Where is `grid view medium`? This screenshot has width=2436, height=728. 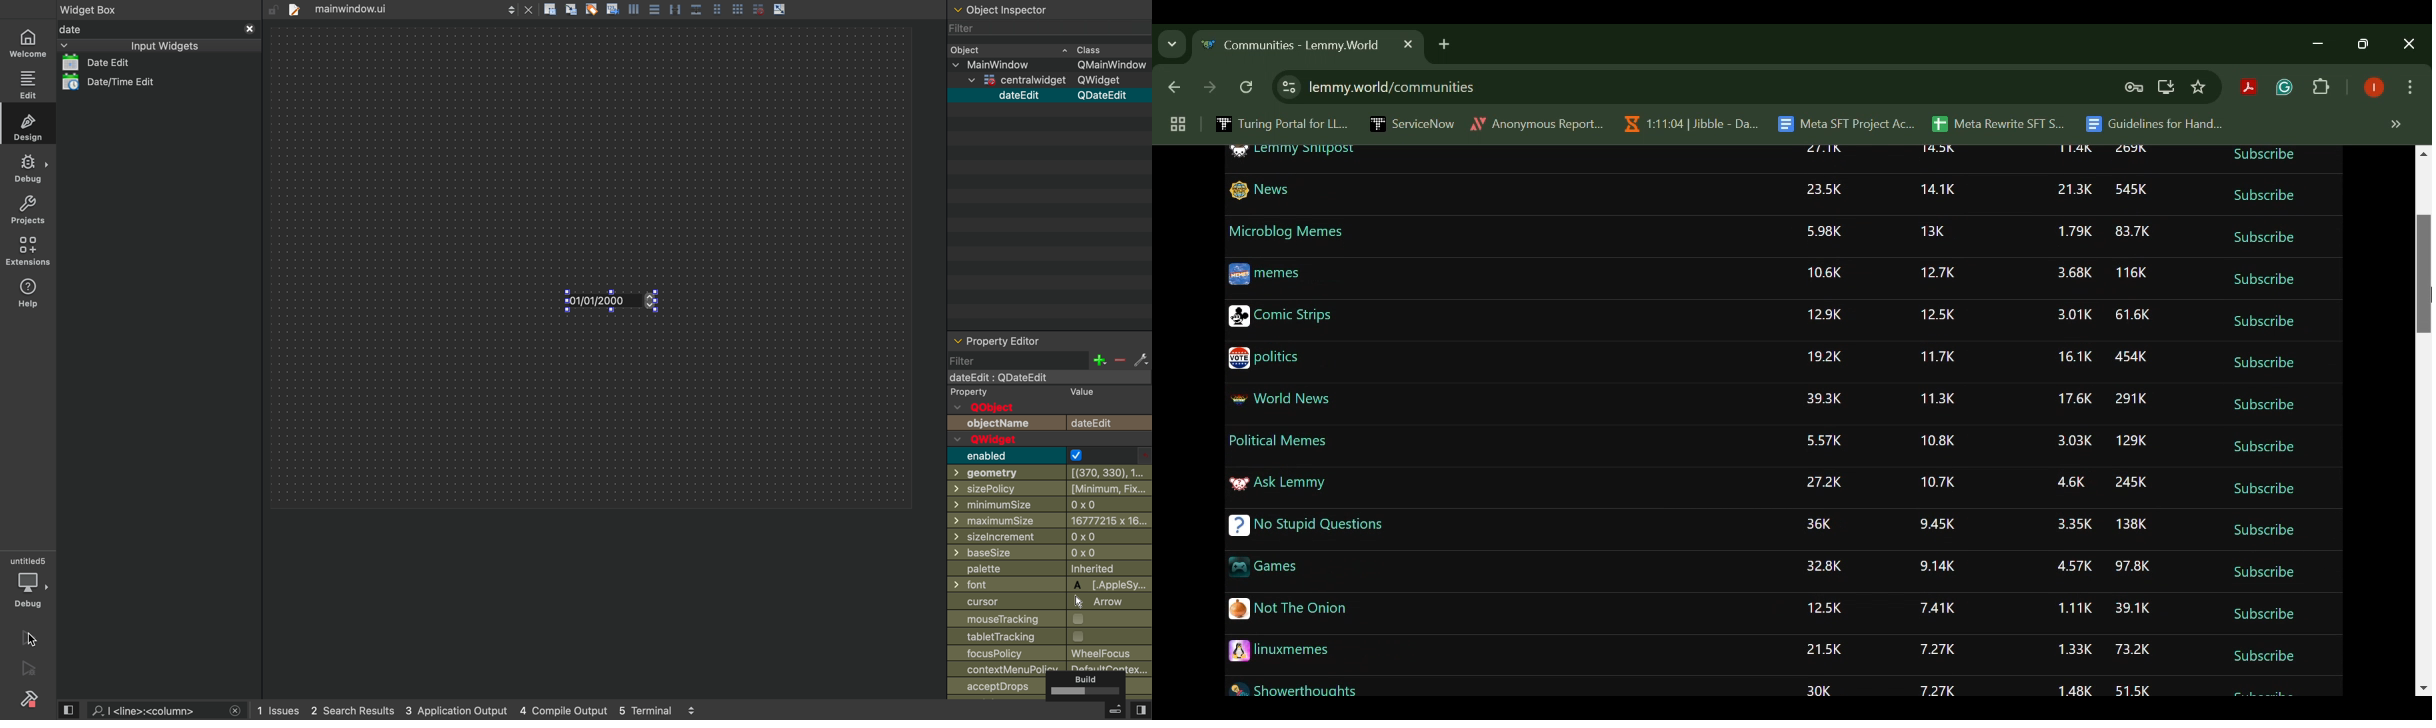 grid view medium is located at coordinates (716, 8).